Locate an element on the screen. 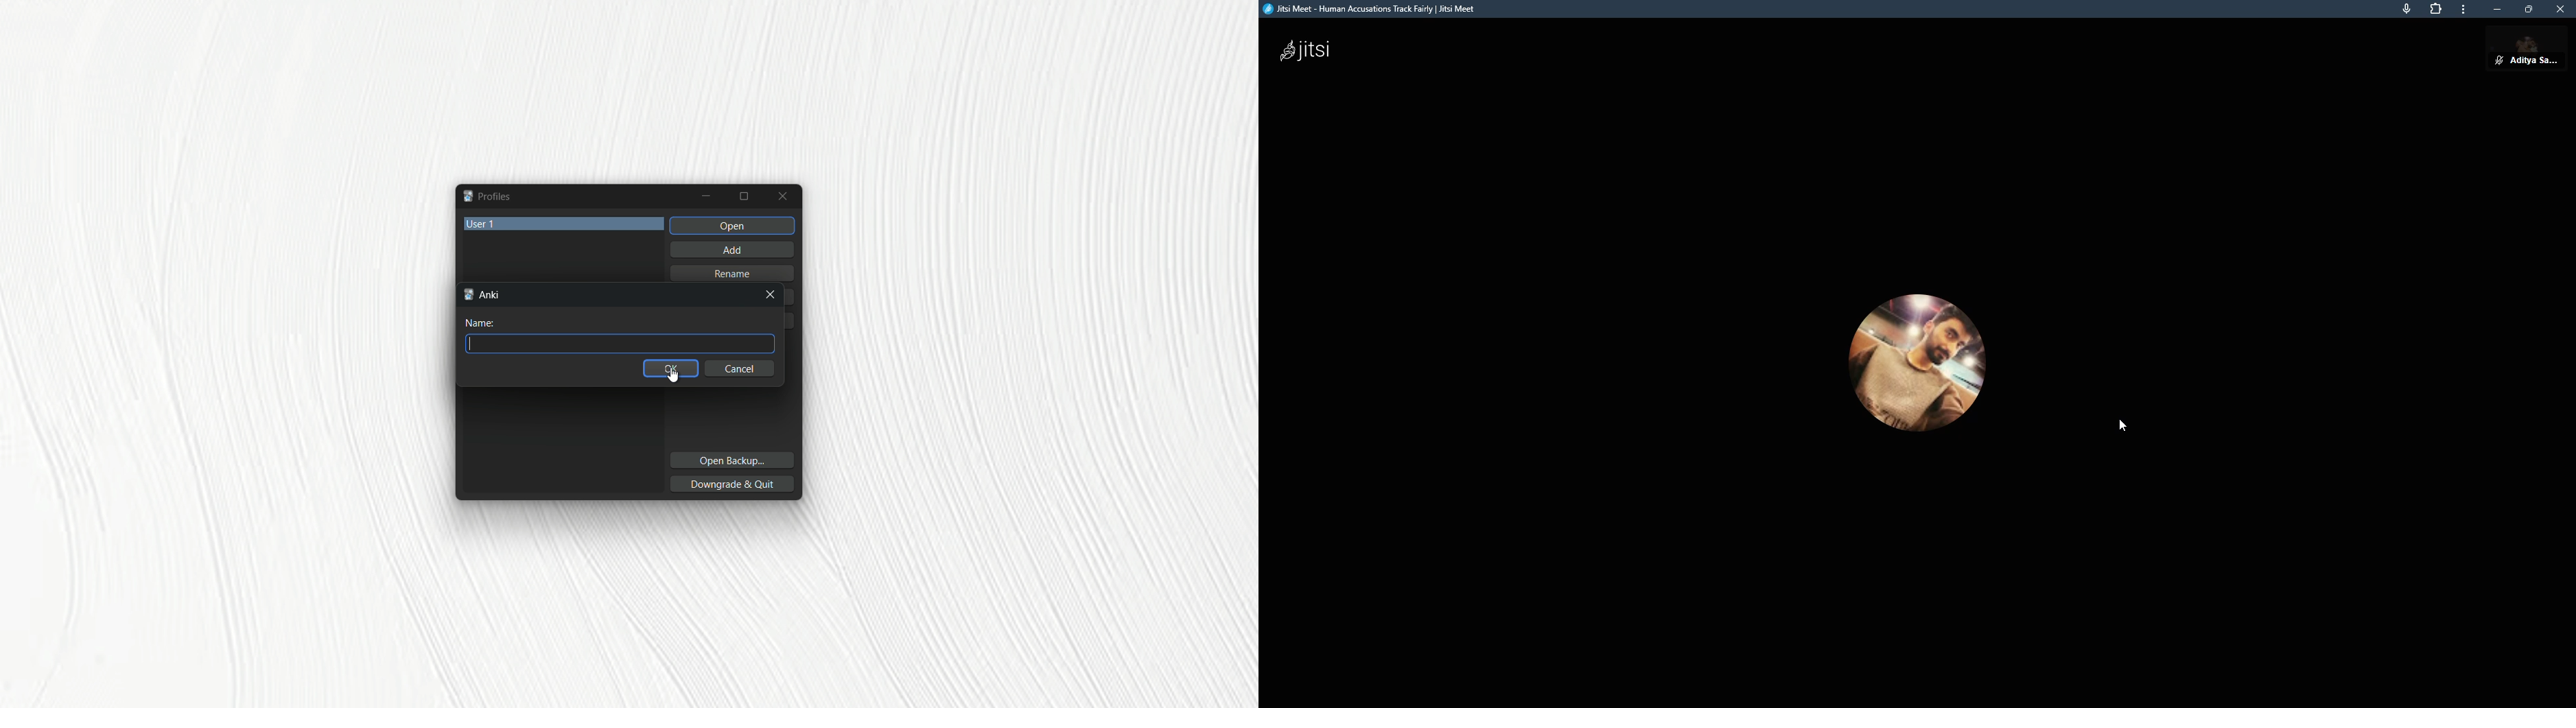 The width and height of the screenshot is (2576, 728). profile is located at coordinates (2536, 49).